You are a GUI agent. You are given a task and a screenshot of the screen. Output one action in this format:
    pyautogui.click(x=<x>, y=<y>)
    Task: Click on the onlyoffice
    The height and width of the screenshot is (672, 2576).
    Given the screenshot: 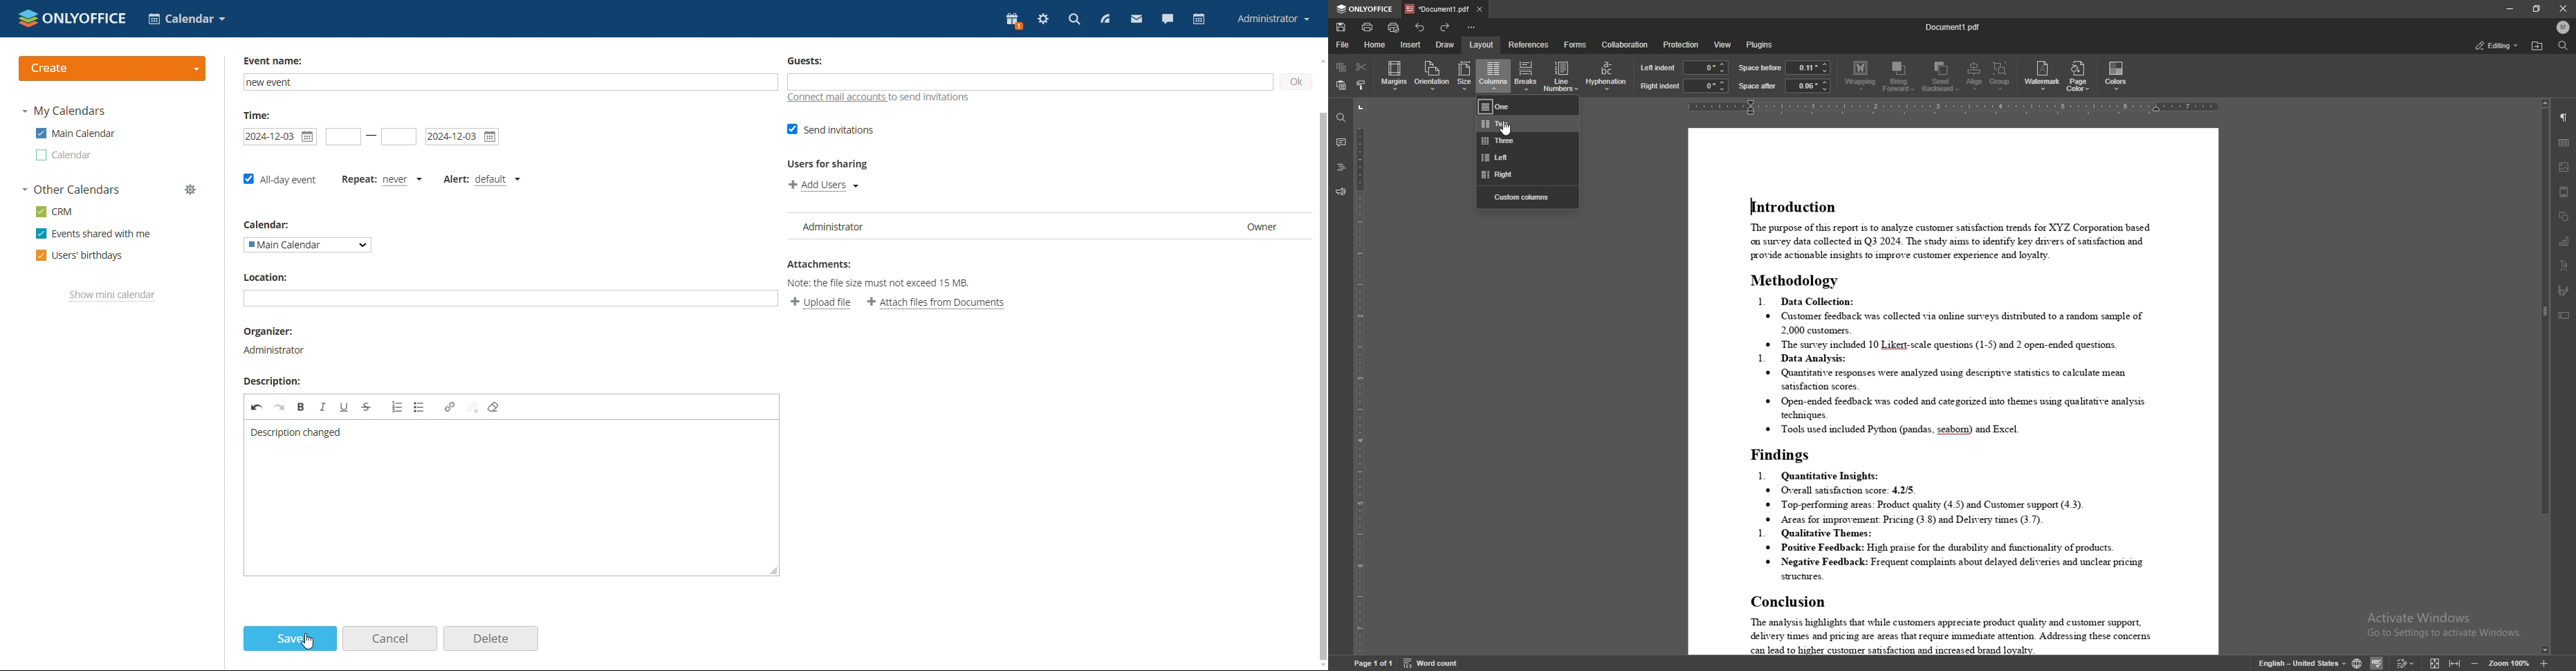 What is the action you would take?
    pyautogui.click(x=1366, y=10)
    